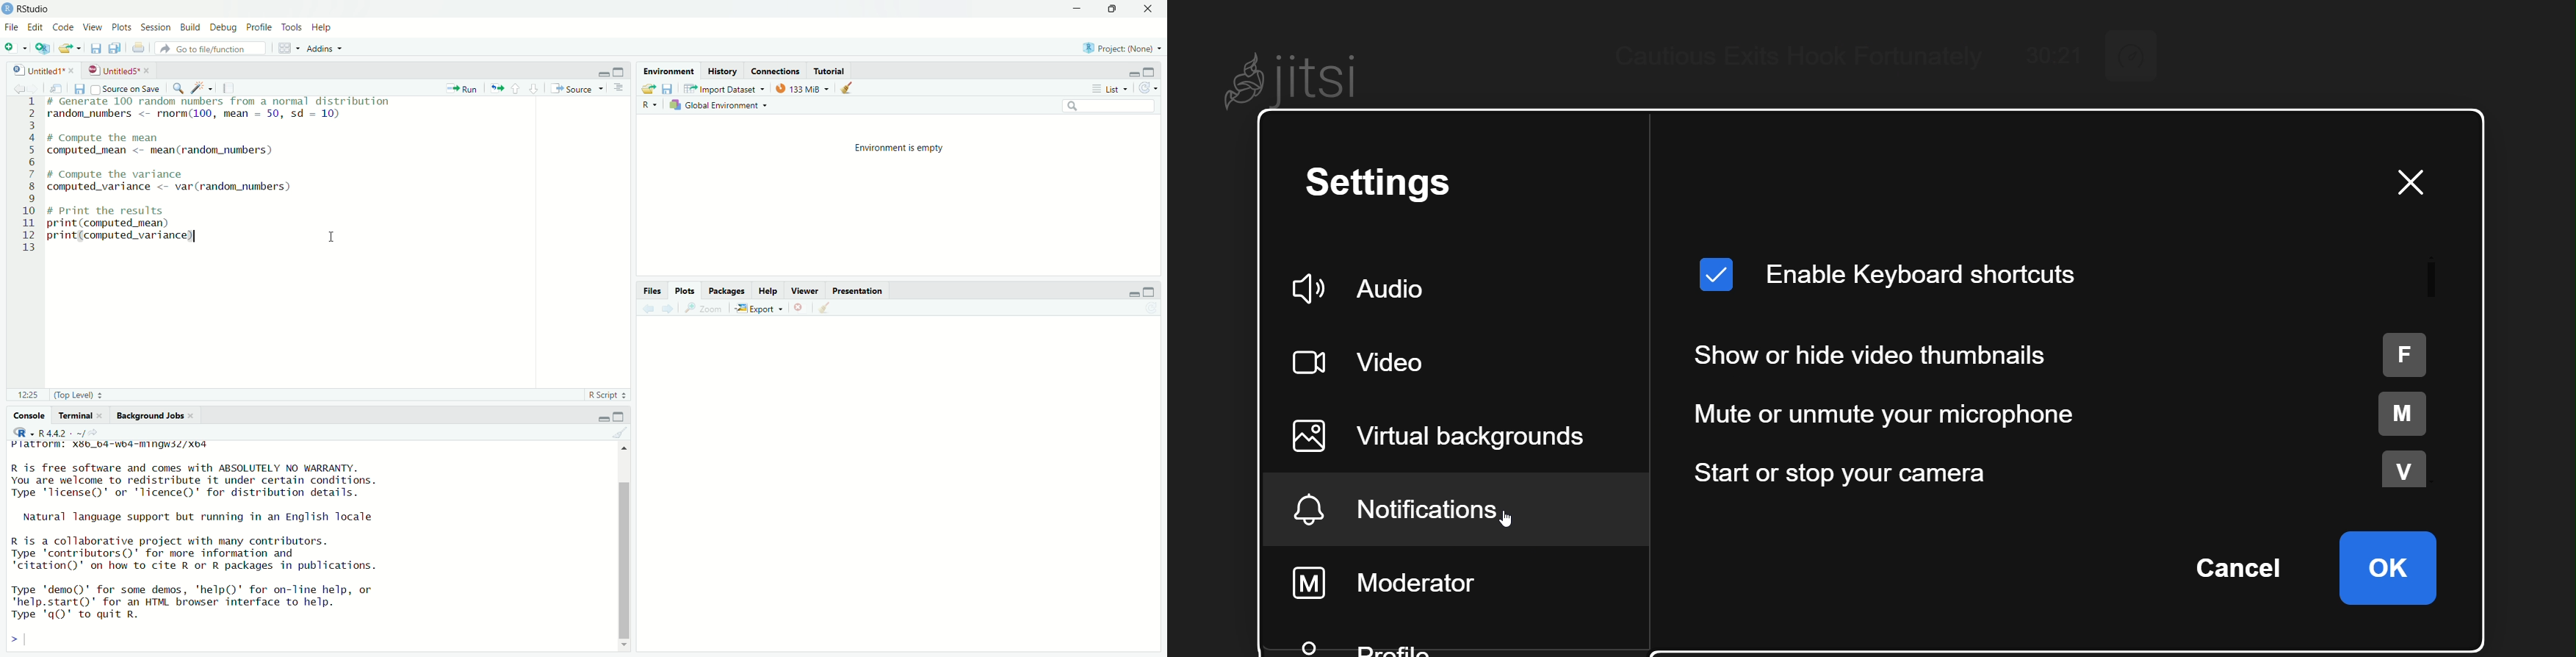  I want to click on view the current working directory, so click(100, 433).